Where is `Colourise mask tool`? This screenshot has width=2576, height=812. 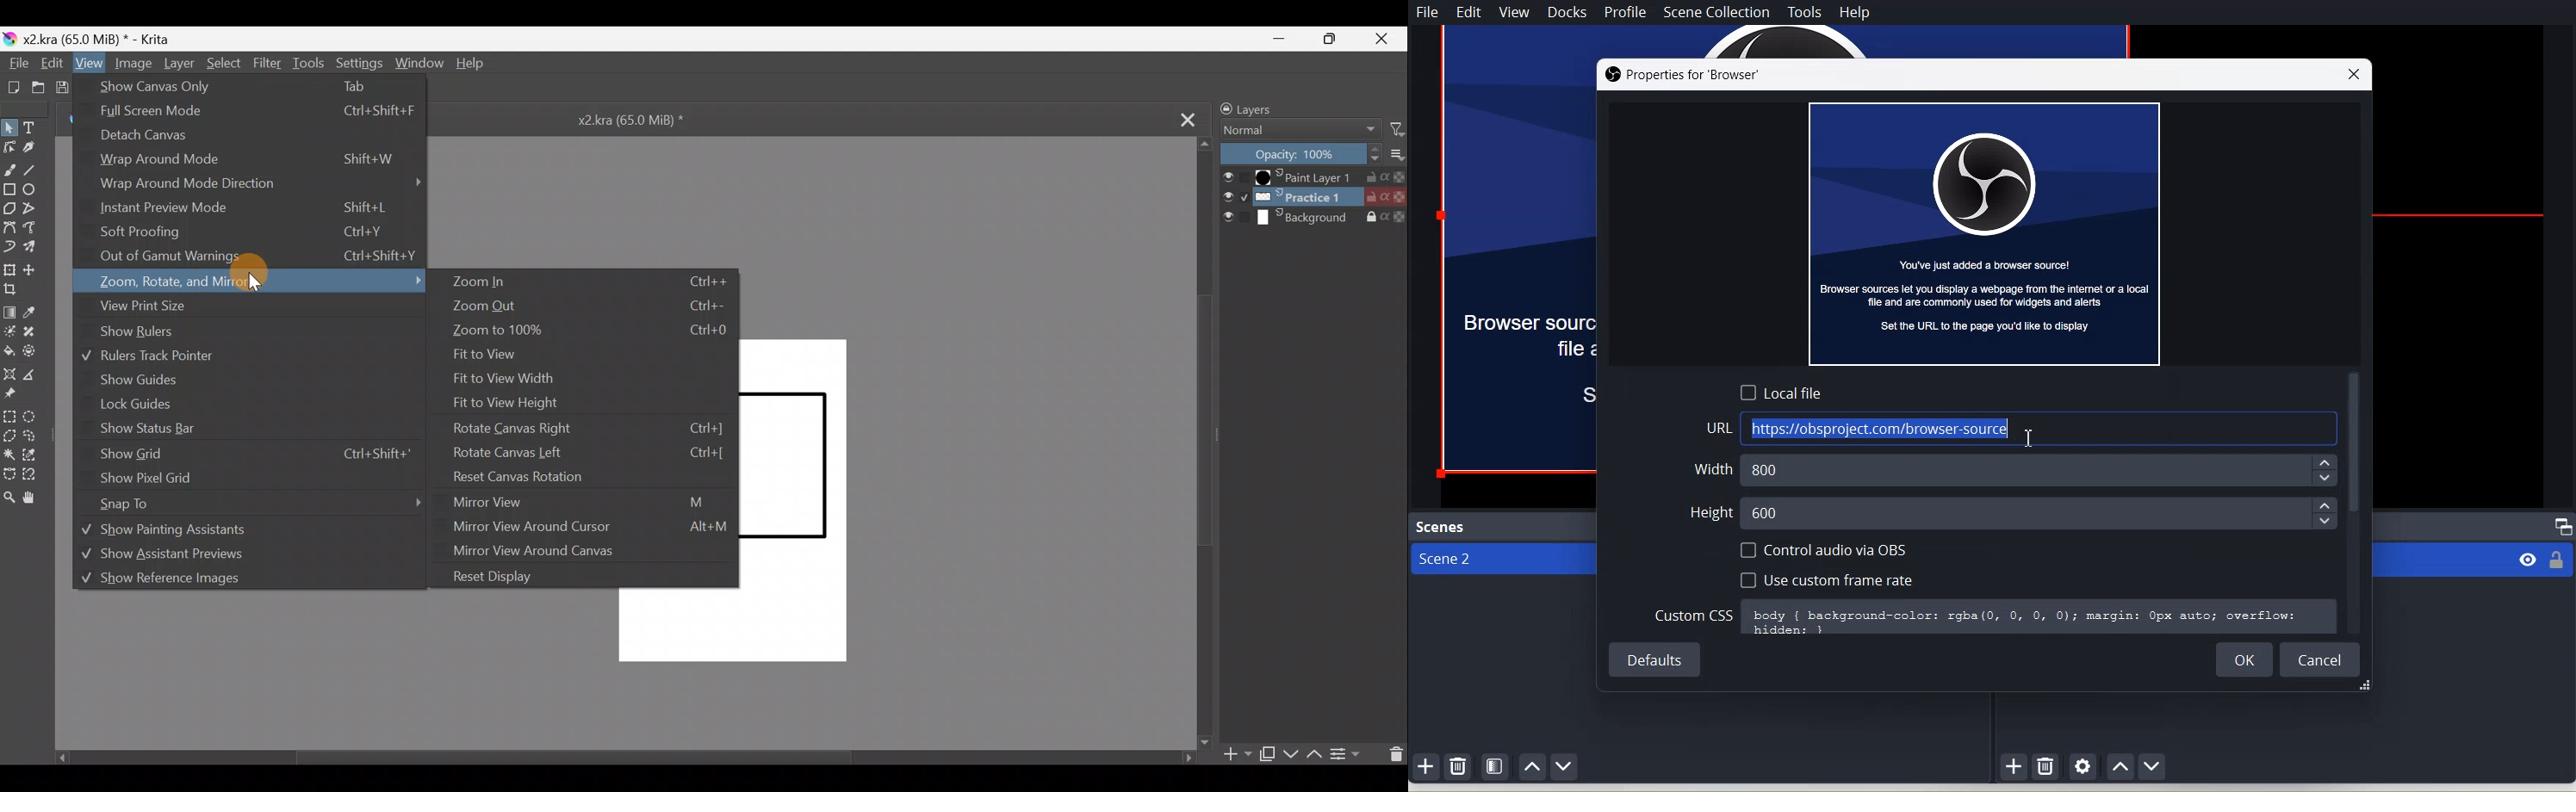 Colourise mask tool is located at coordinates (12, 331).